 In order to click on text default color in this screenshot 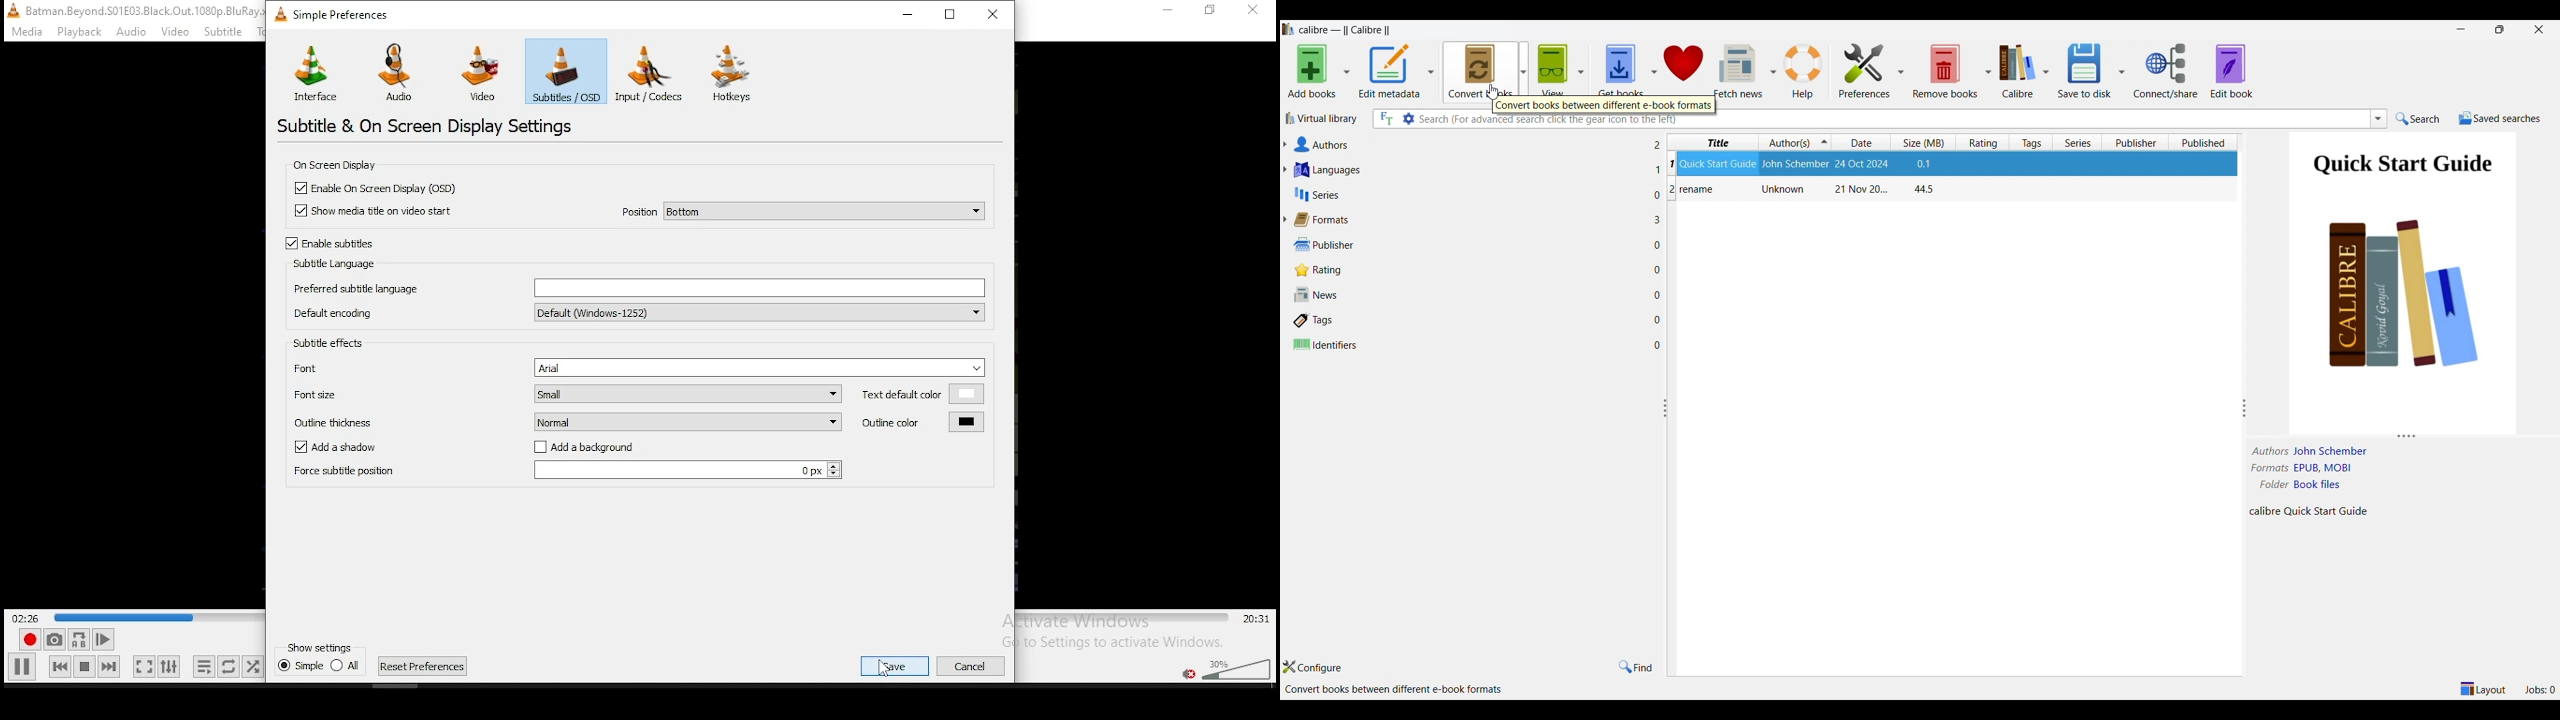, I will do `click(923, 393)`.